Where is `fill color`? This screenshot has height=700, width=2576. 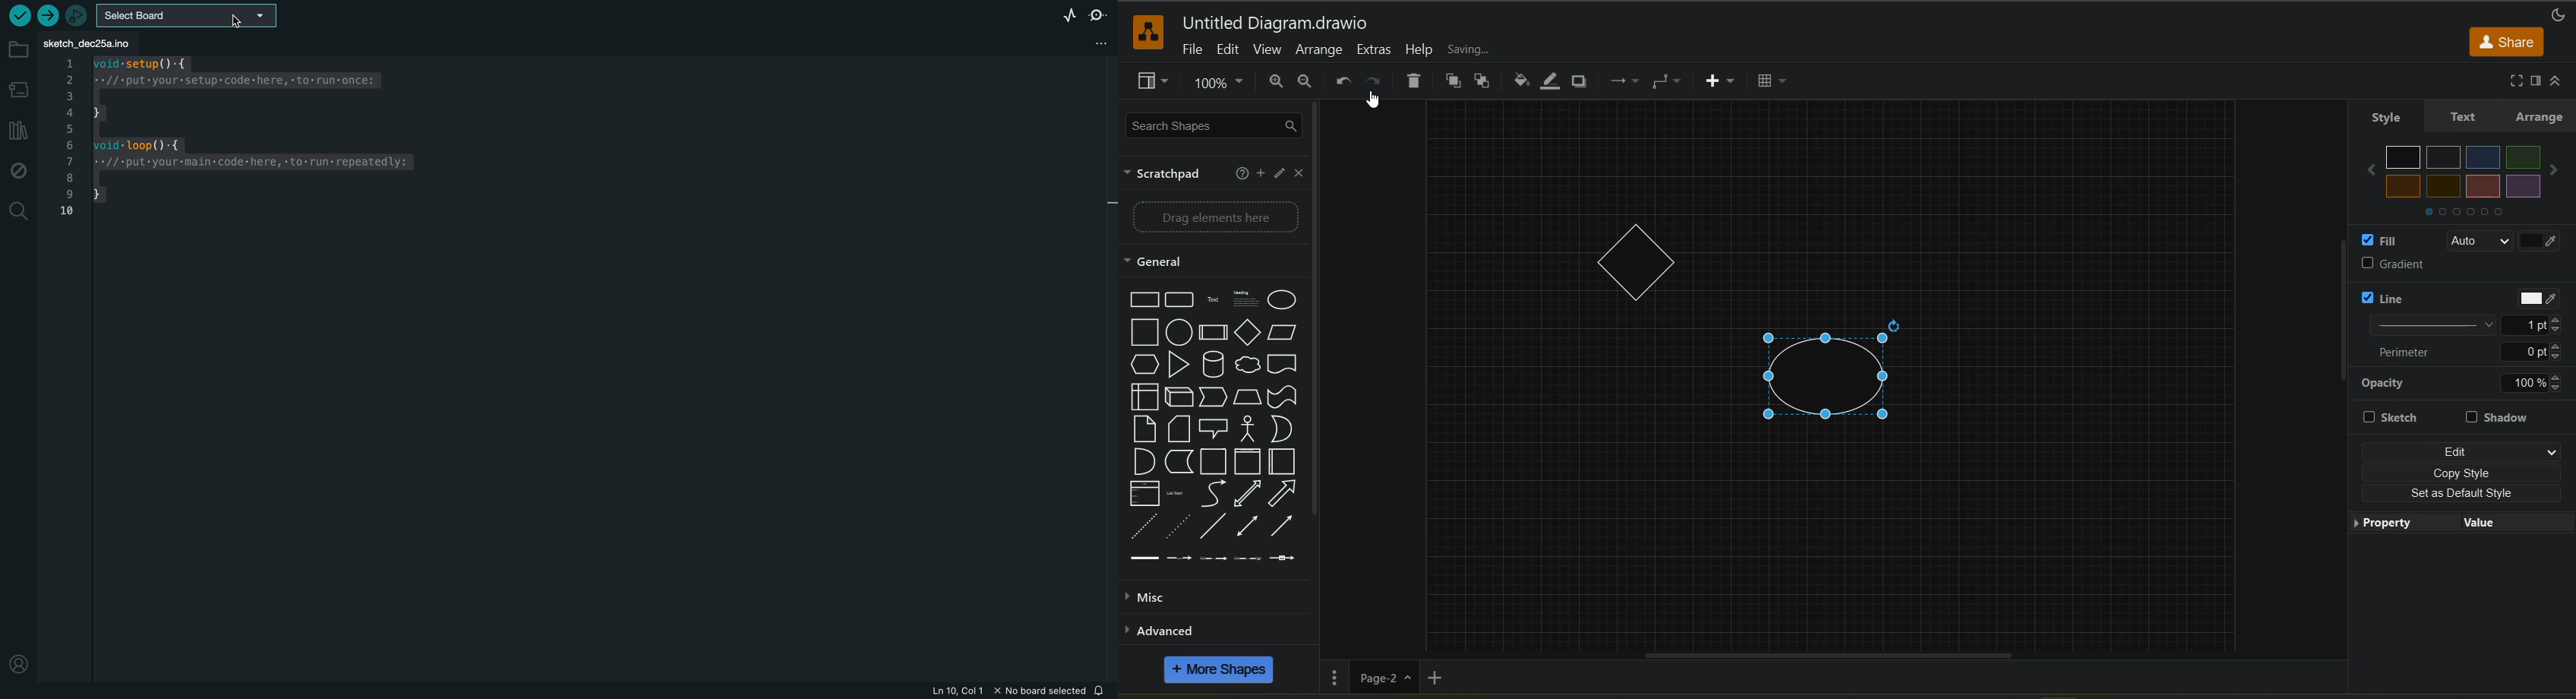
fill color is located at coordinates (1523, 83).